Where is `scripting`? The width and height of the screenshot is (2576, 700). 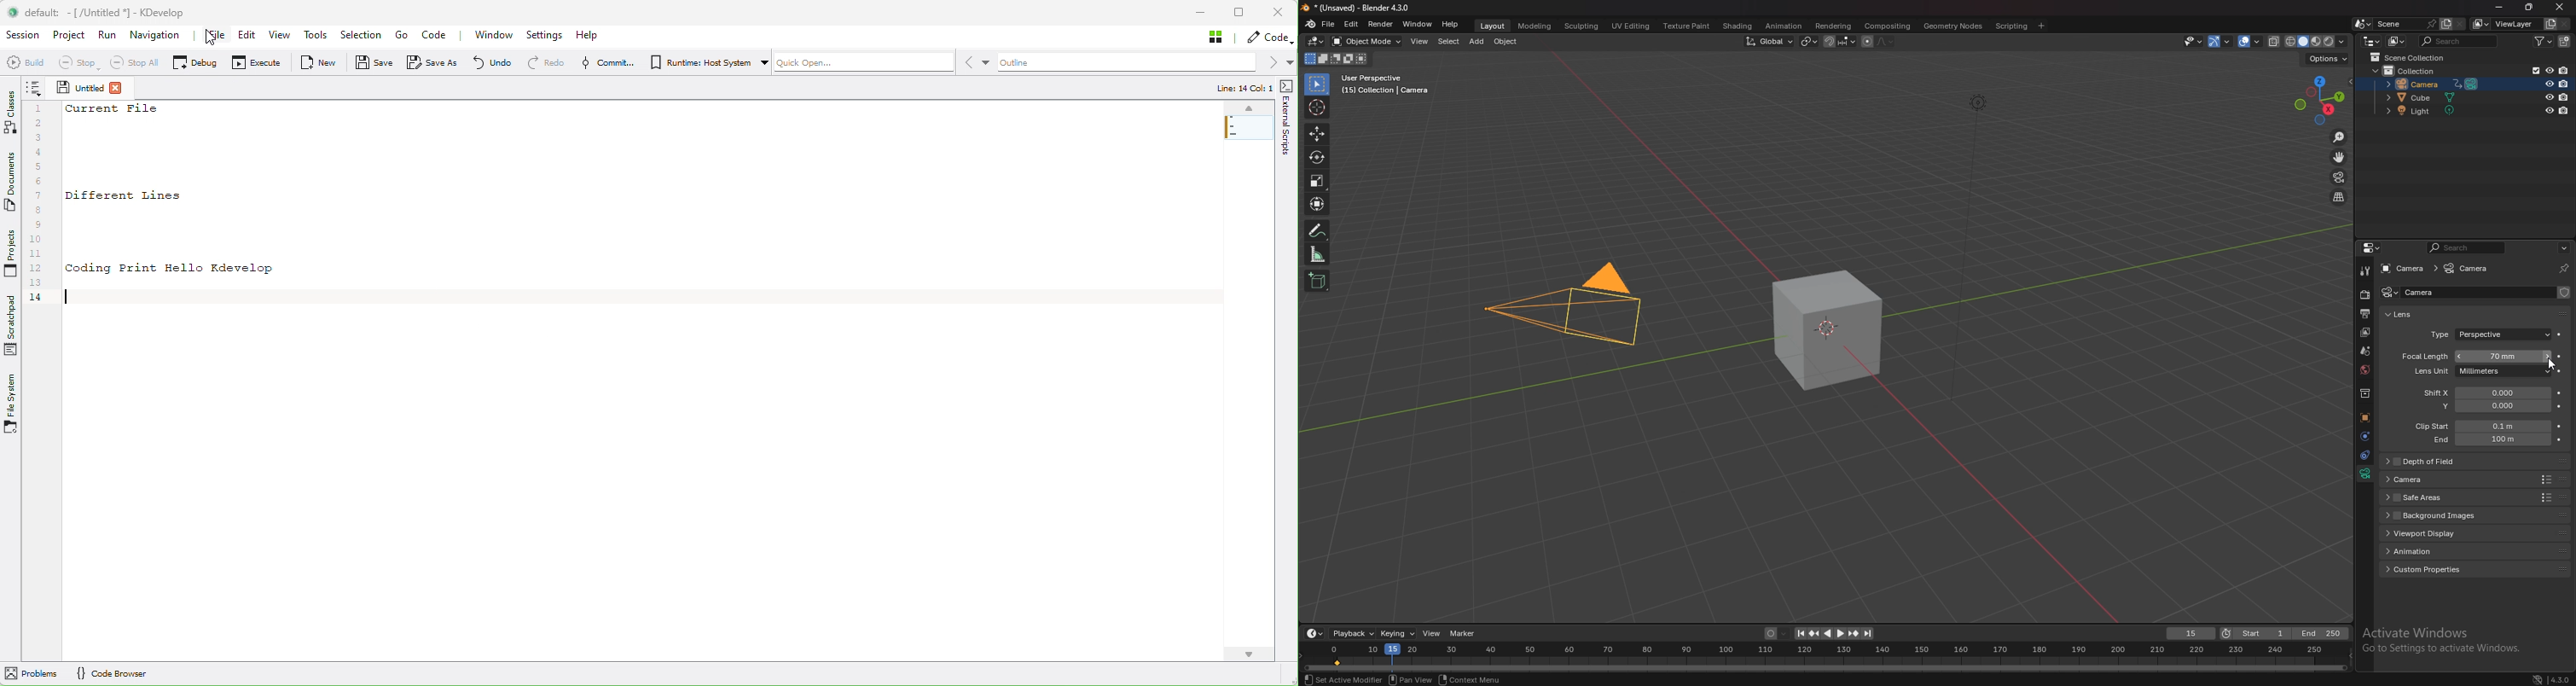
scripting is located at coordinates (2011, 26).